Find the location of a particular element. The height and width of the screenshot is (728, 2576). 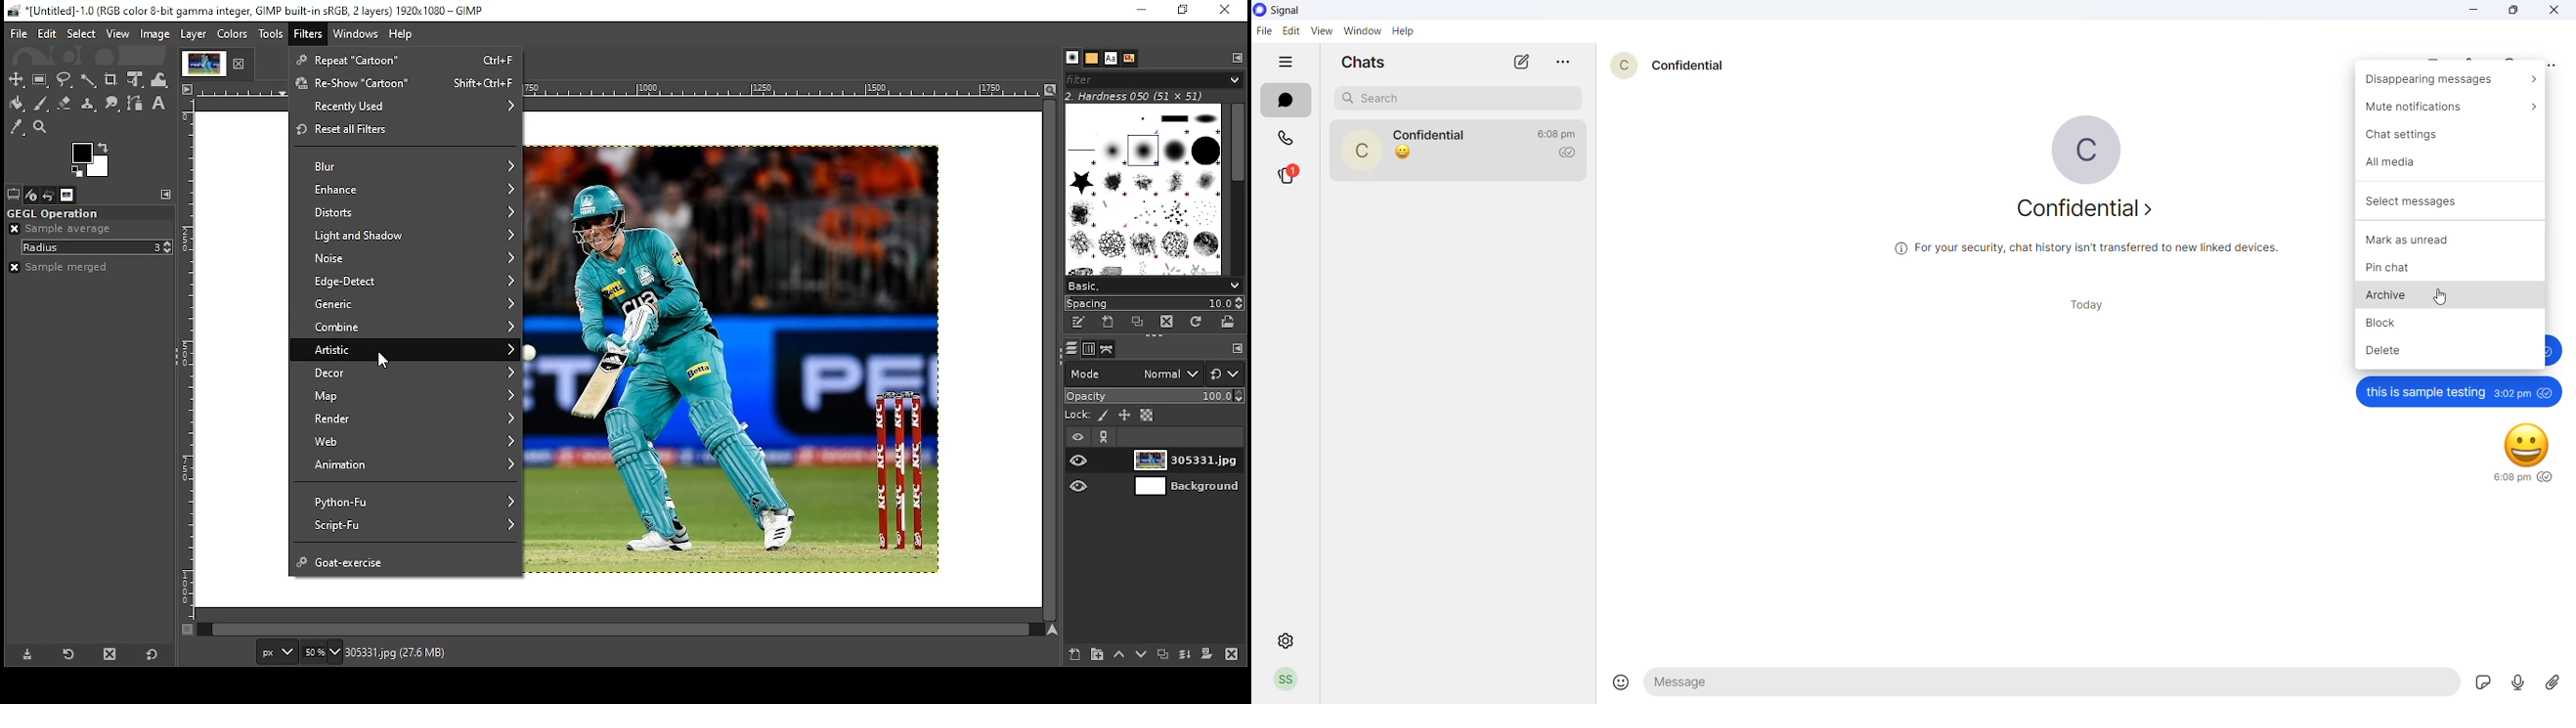

sample merged is located at coordinates (59, 267).